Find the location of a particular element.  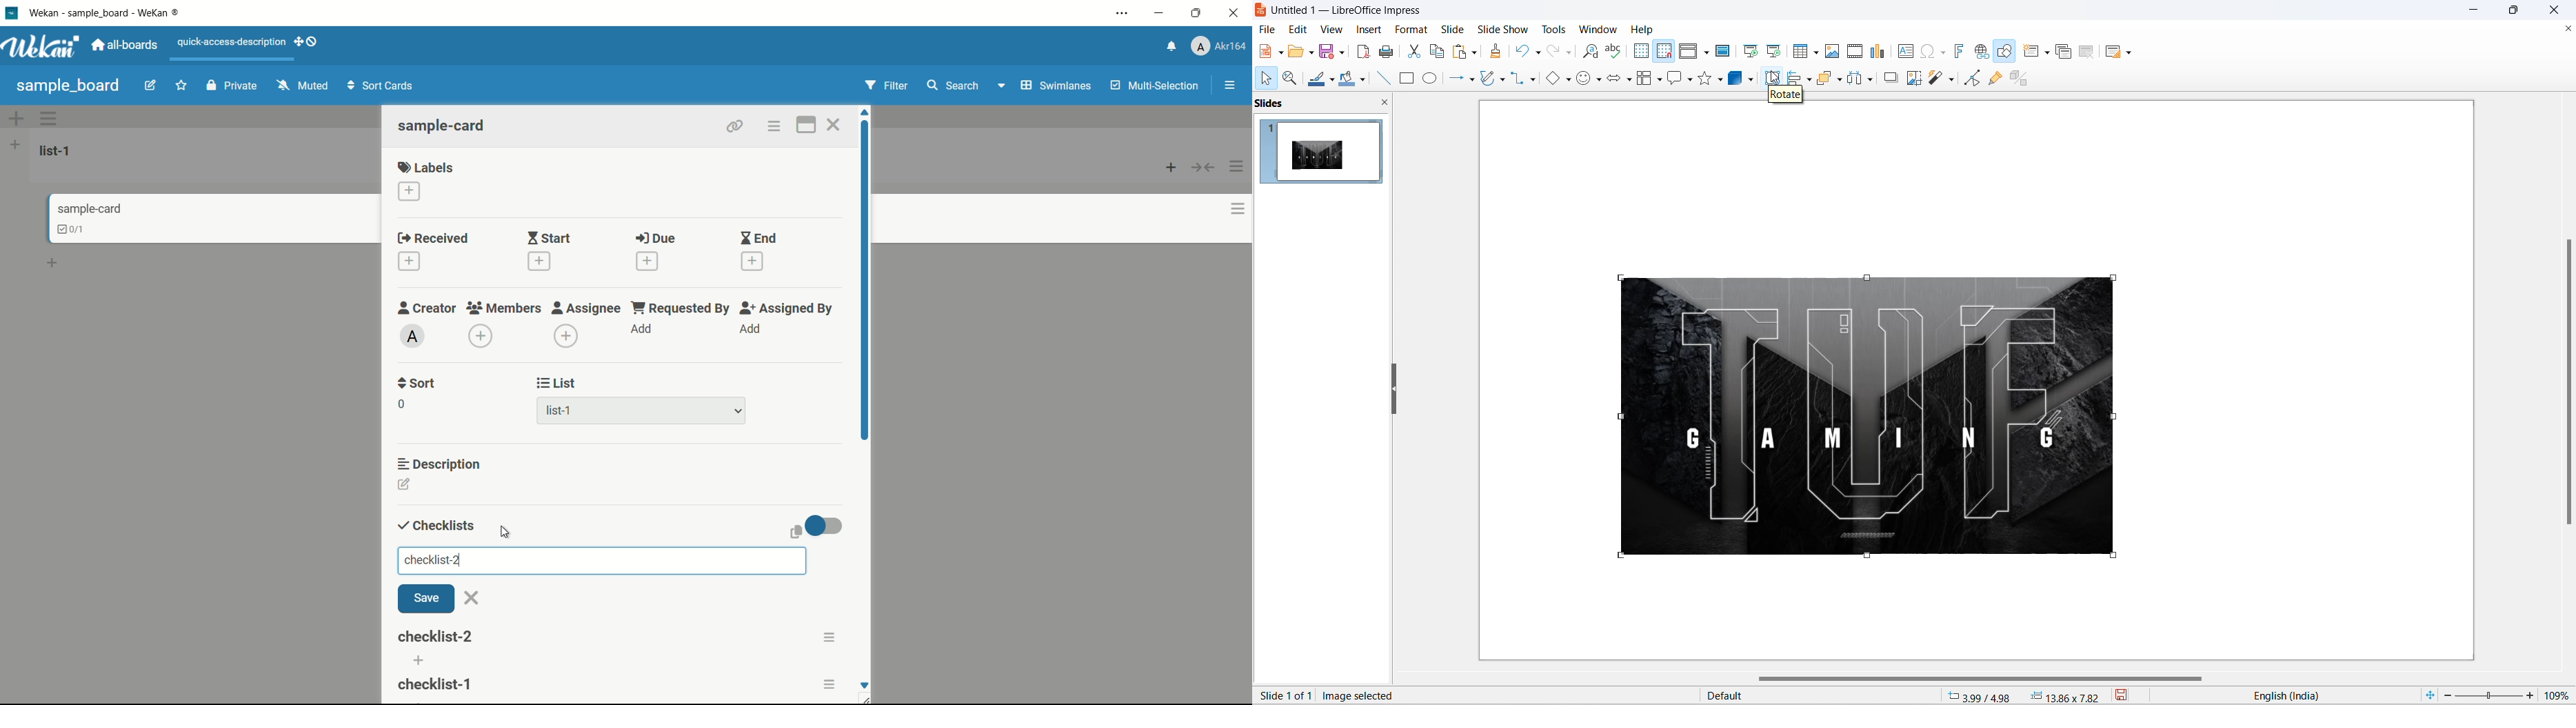

scroll down is located at coordinates (864, 685).